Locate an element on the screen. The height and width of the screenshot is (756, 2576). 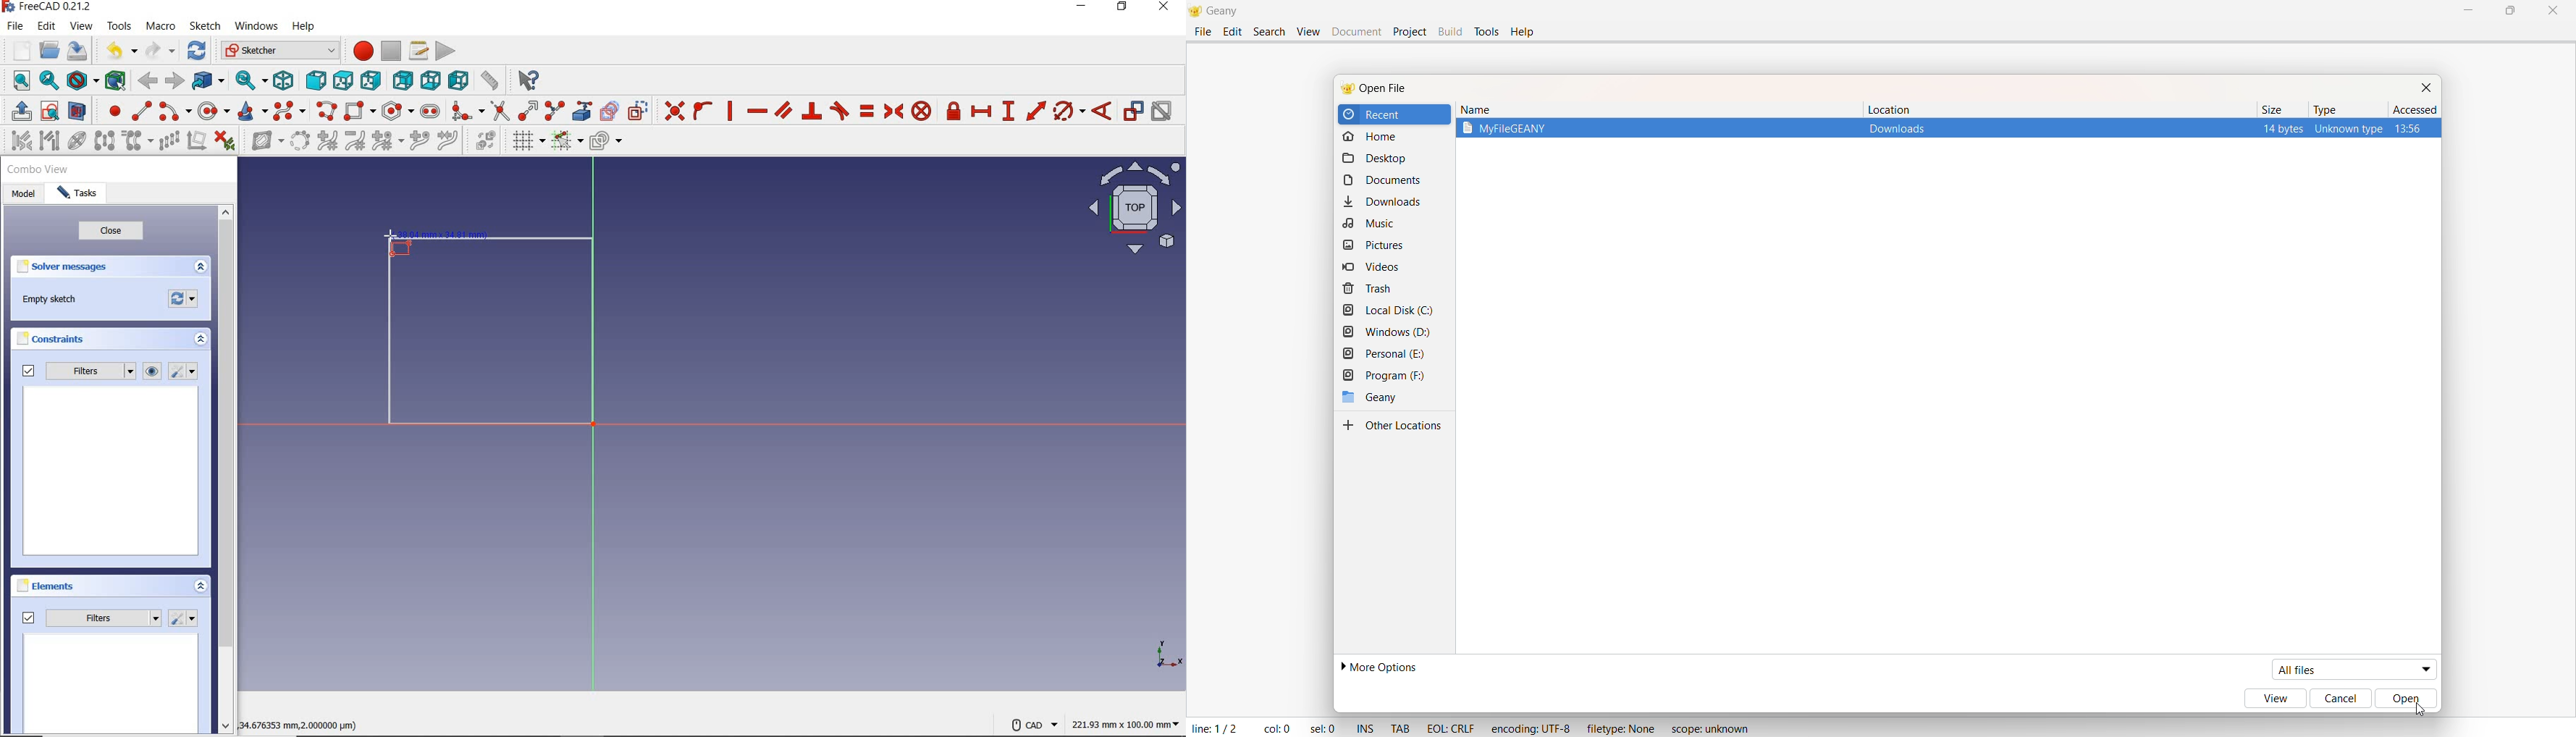
pictures is located at coordinates (1374, 245).